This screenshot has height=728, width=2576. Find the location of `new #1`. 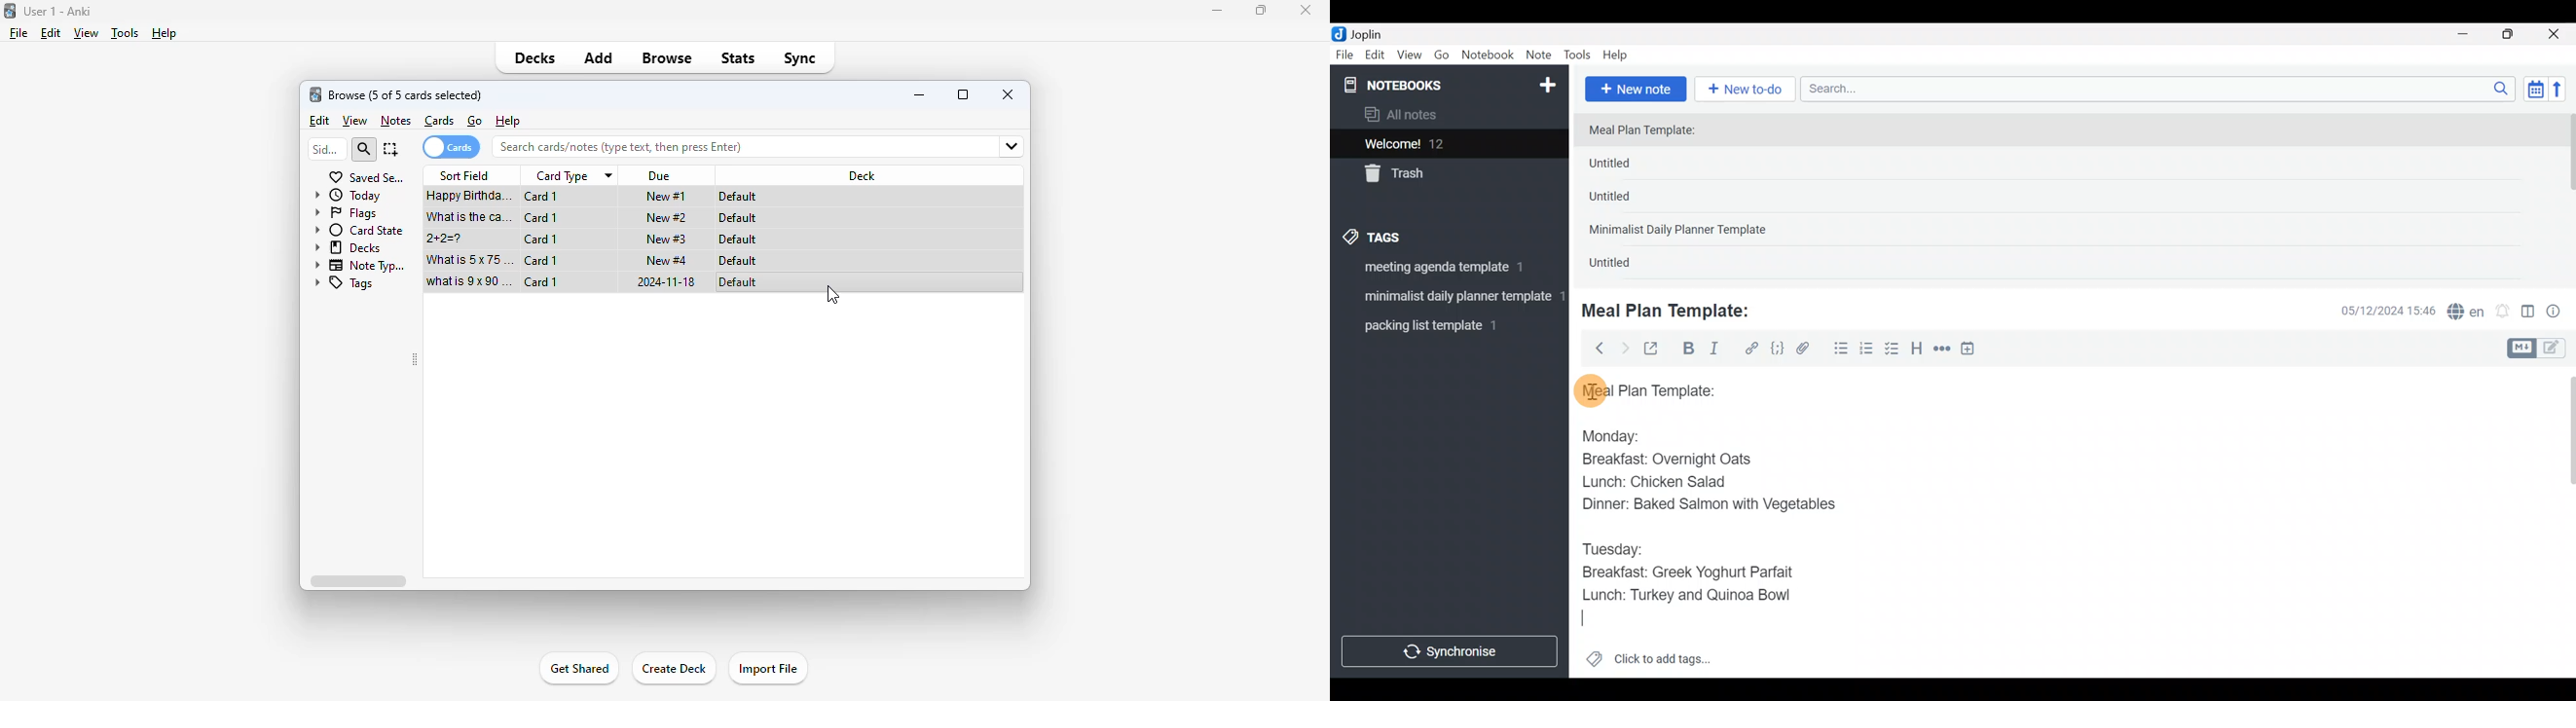

new #1 is located at coordinates (666, 196).